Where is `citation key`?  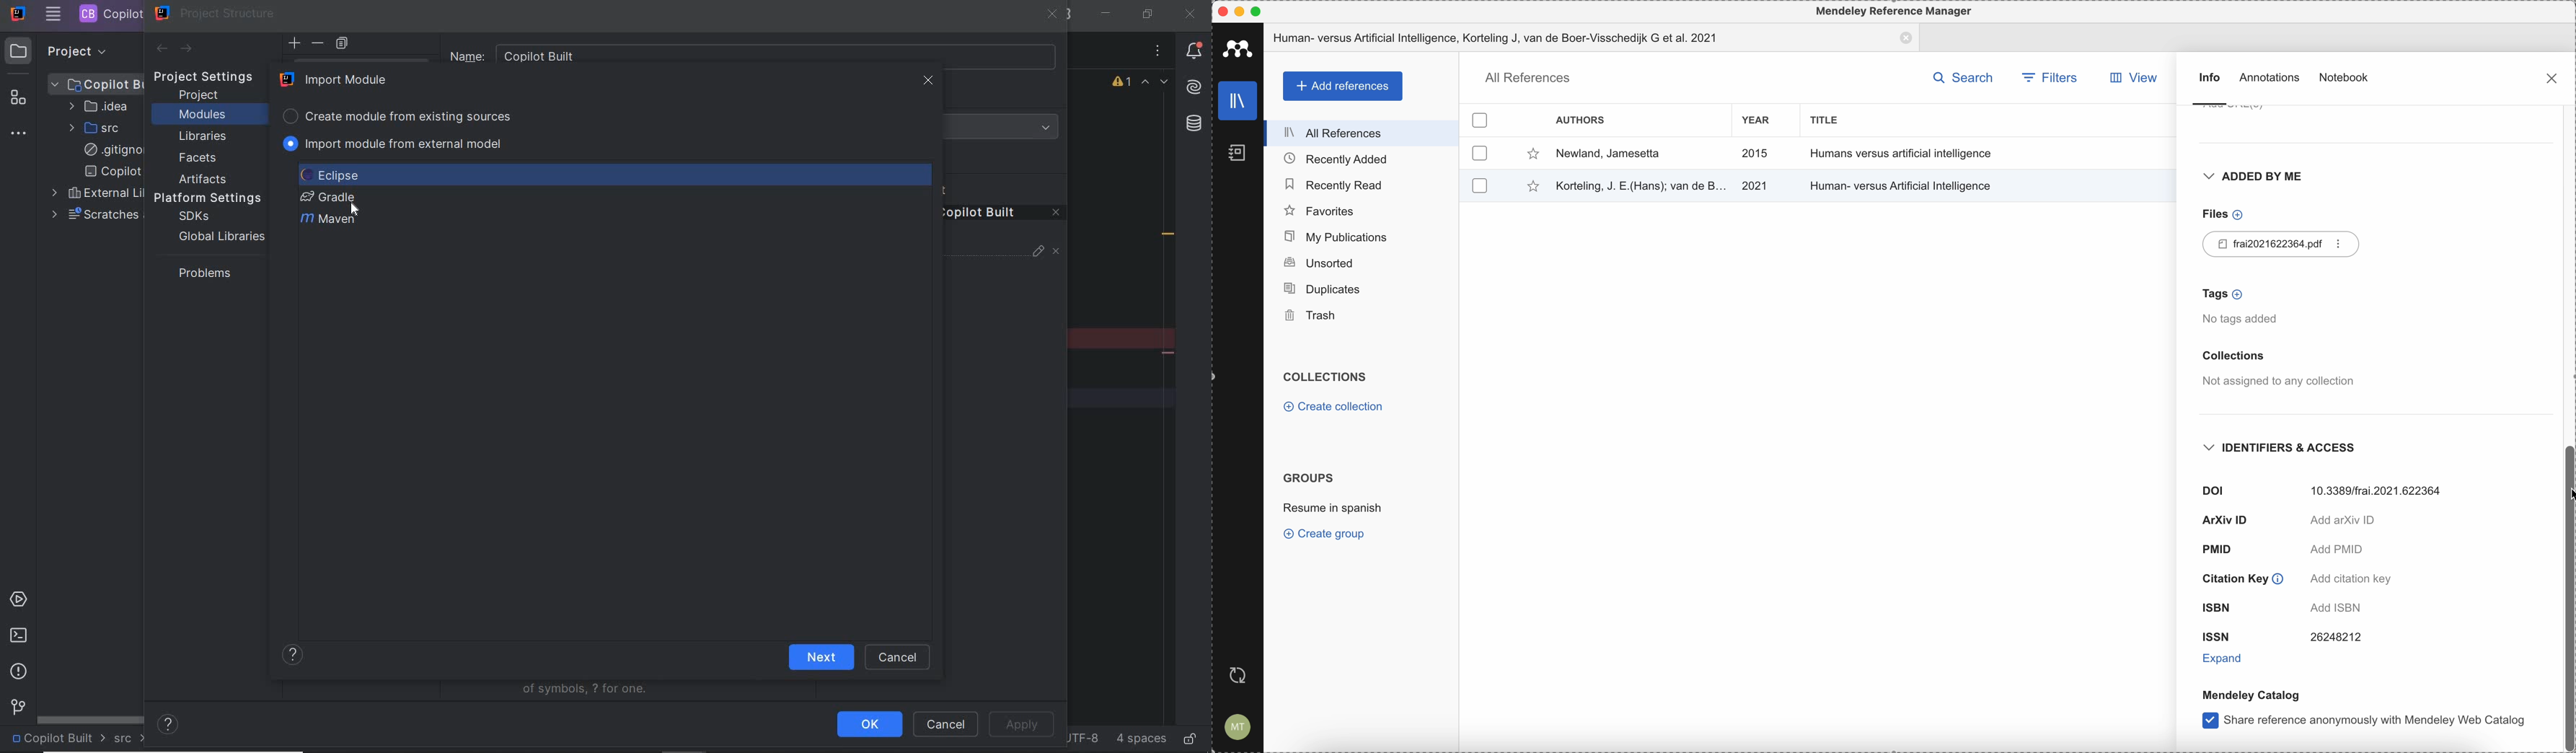
citation key is located at coordinates (2294, 578).